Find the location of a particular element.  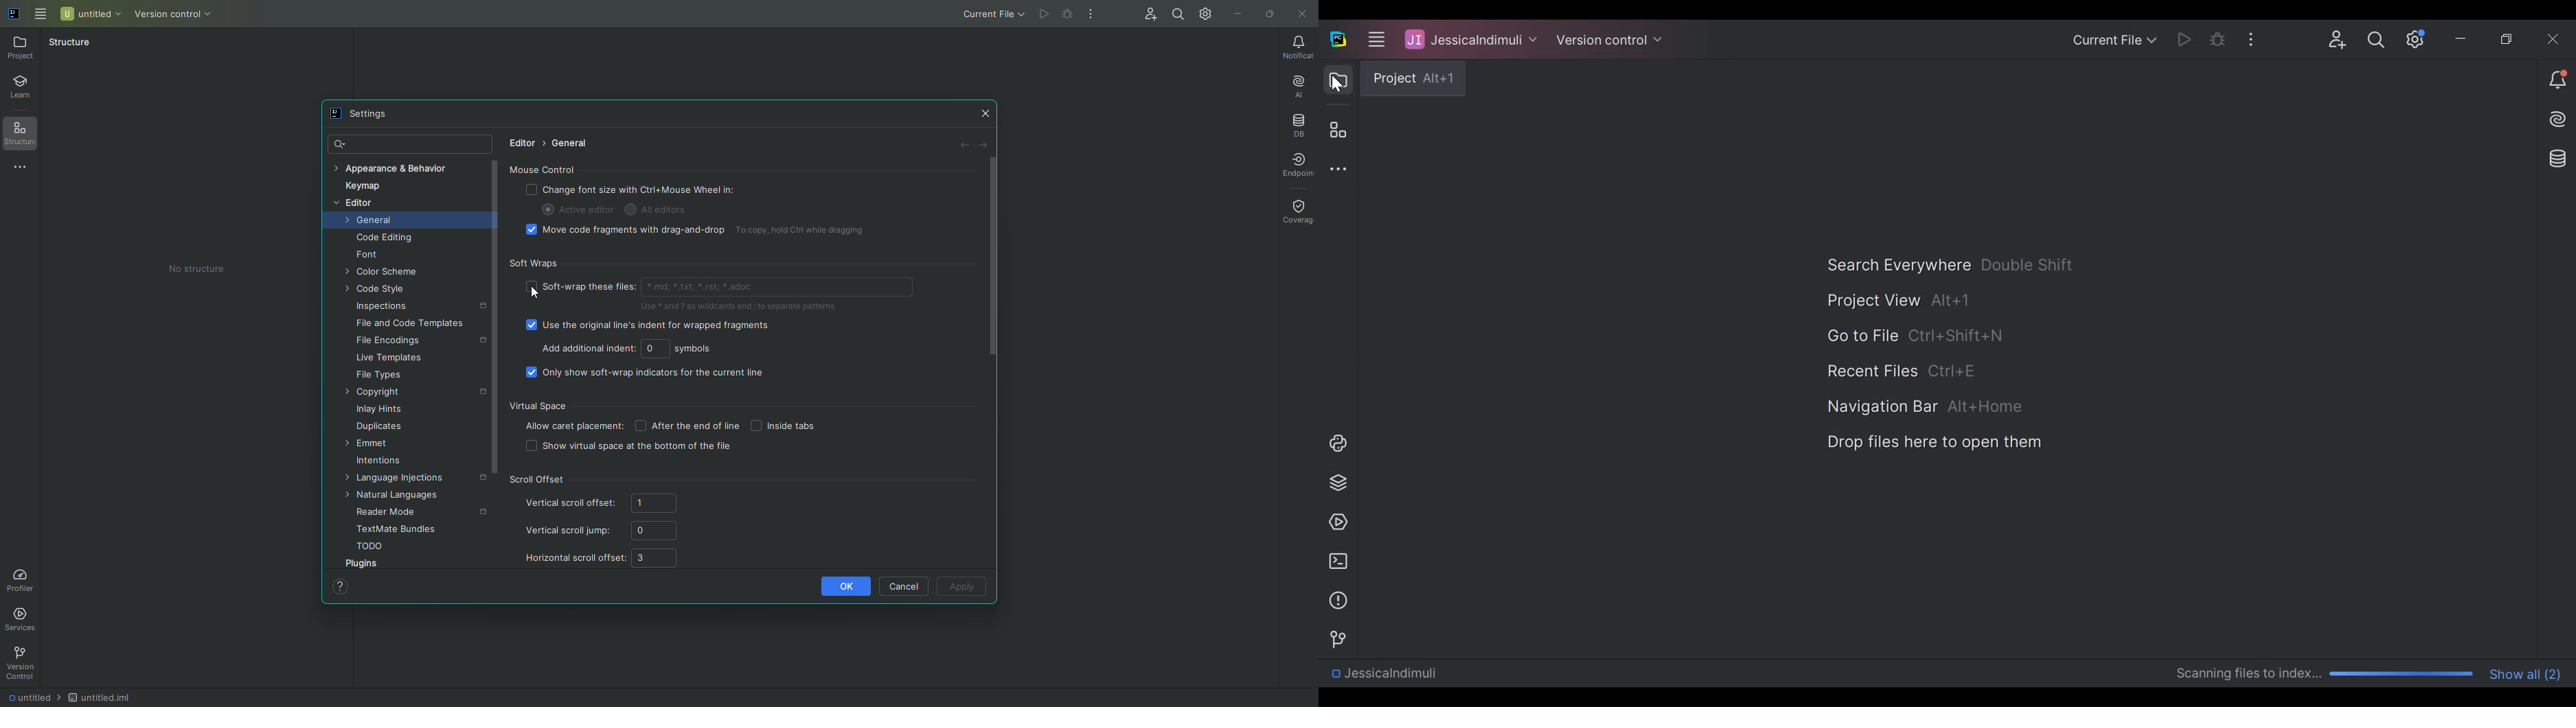

Recent File is located at coordinates (1900, 371).